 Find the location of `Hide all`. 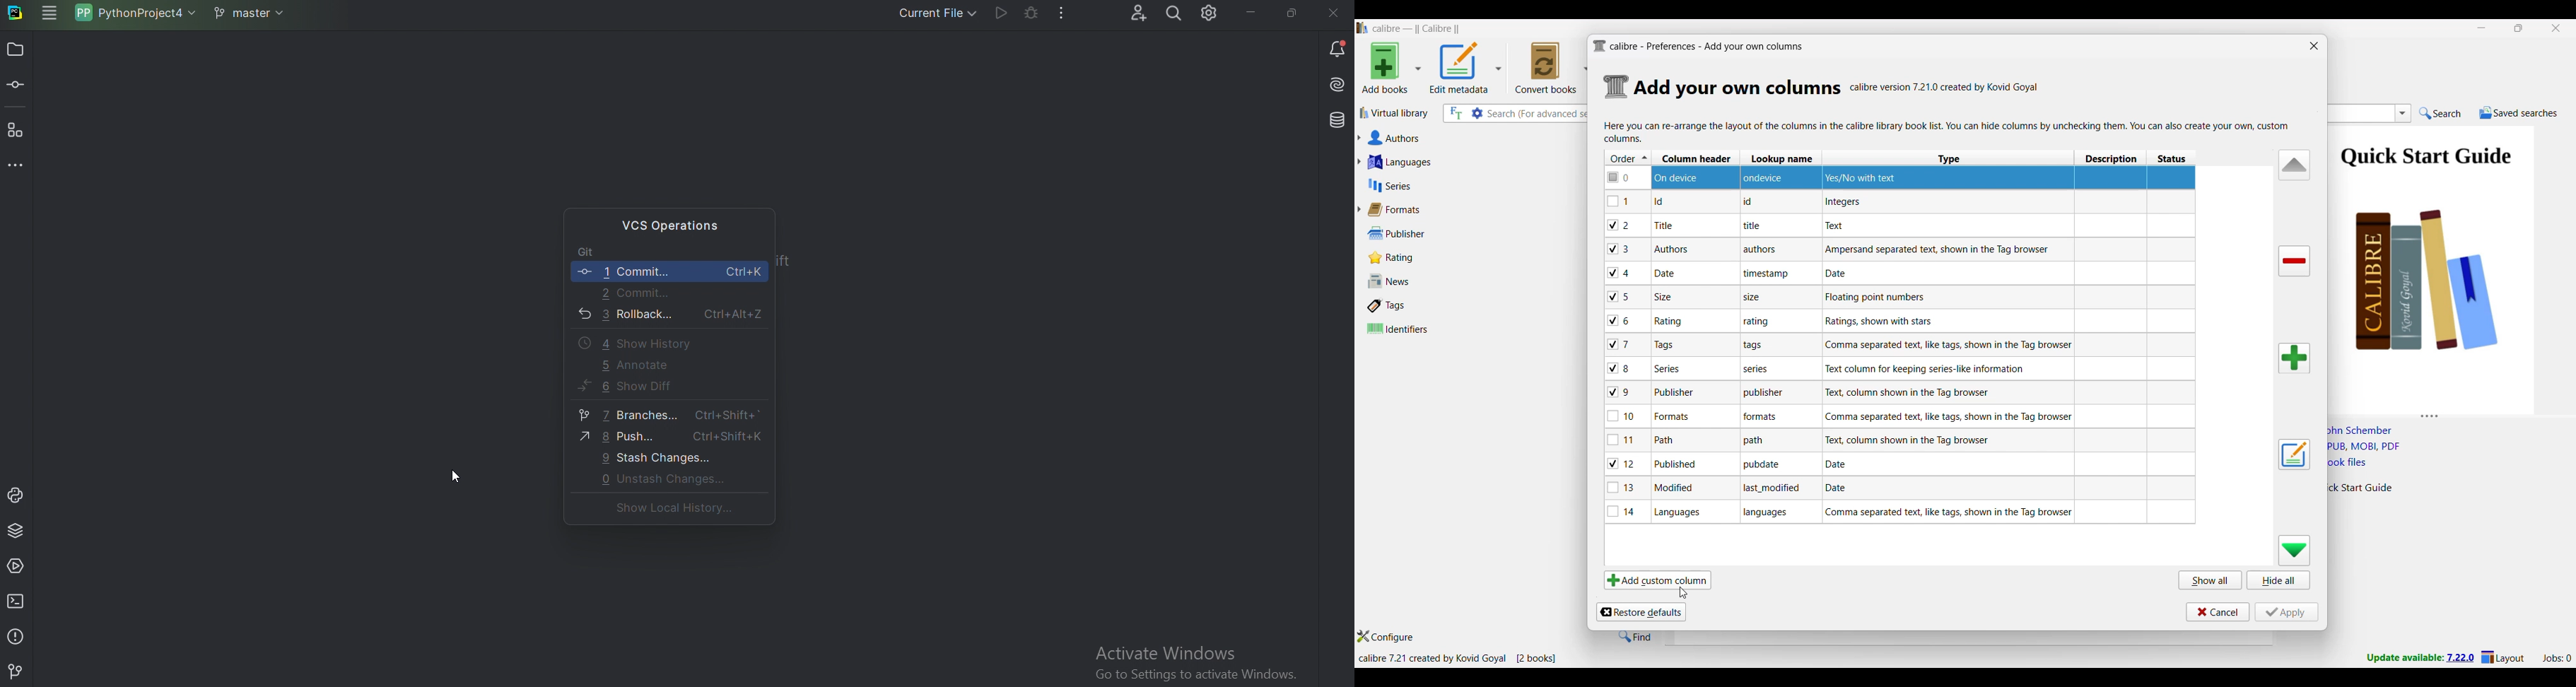

Hide all is located at coordinates (2278, 580).